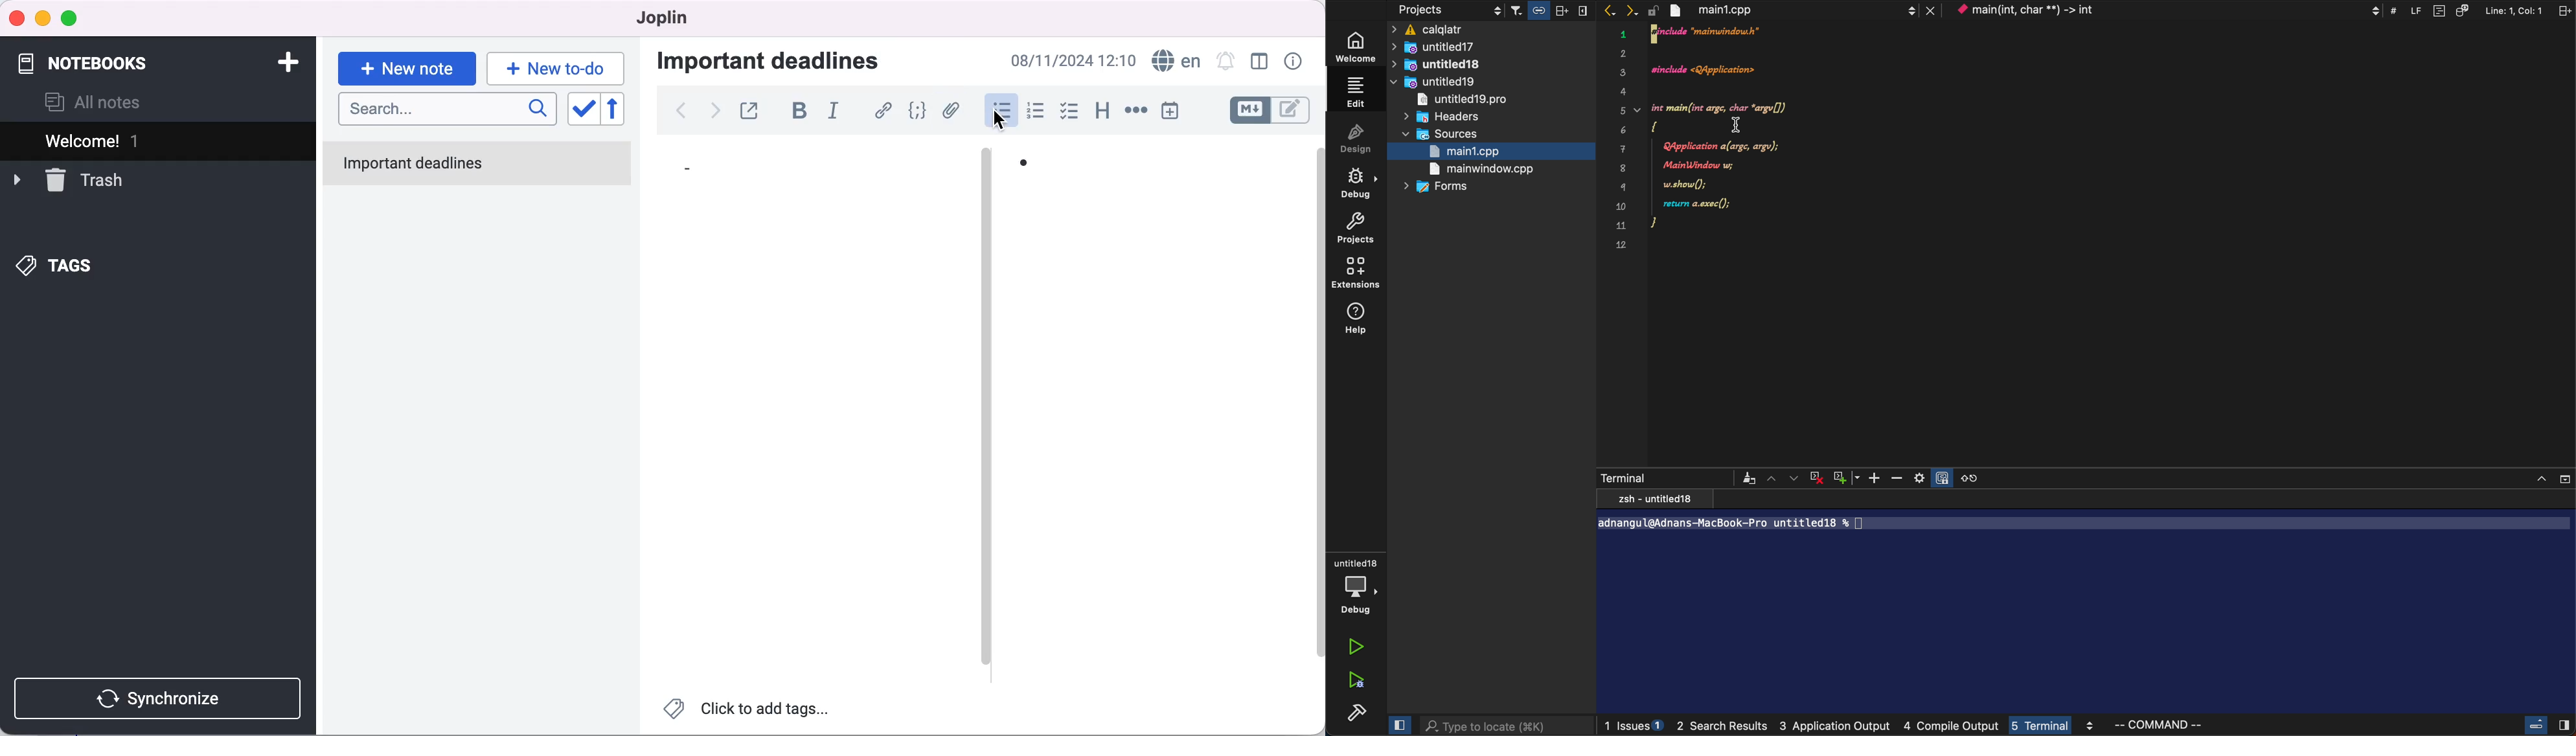 The height and width of the screenshot is (756, 2576). I want to click on maximize, so click(73, 17).